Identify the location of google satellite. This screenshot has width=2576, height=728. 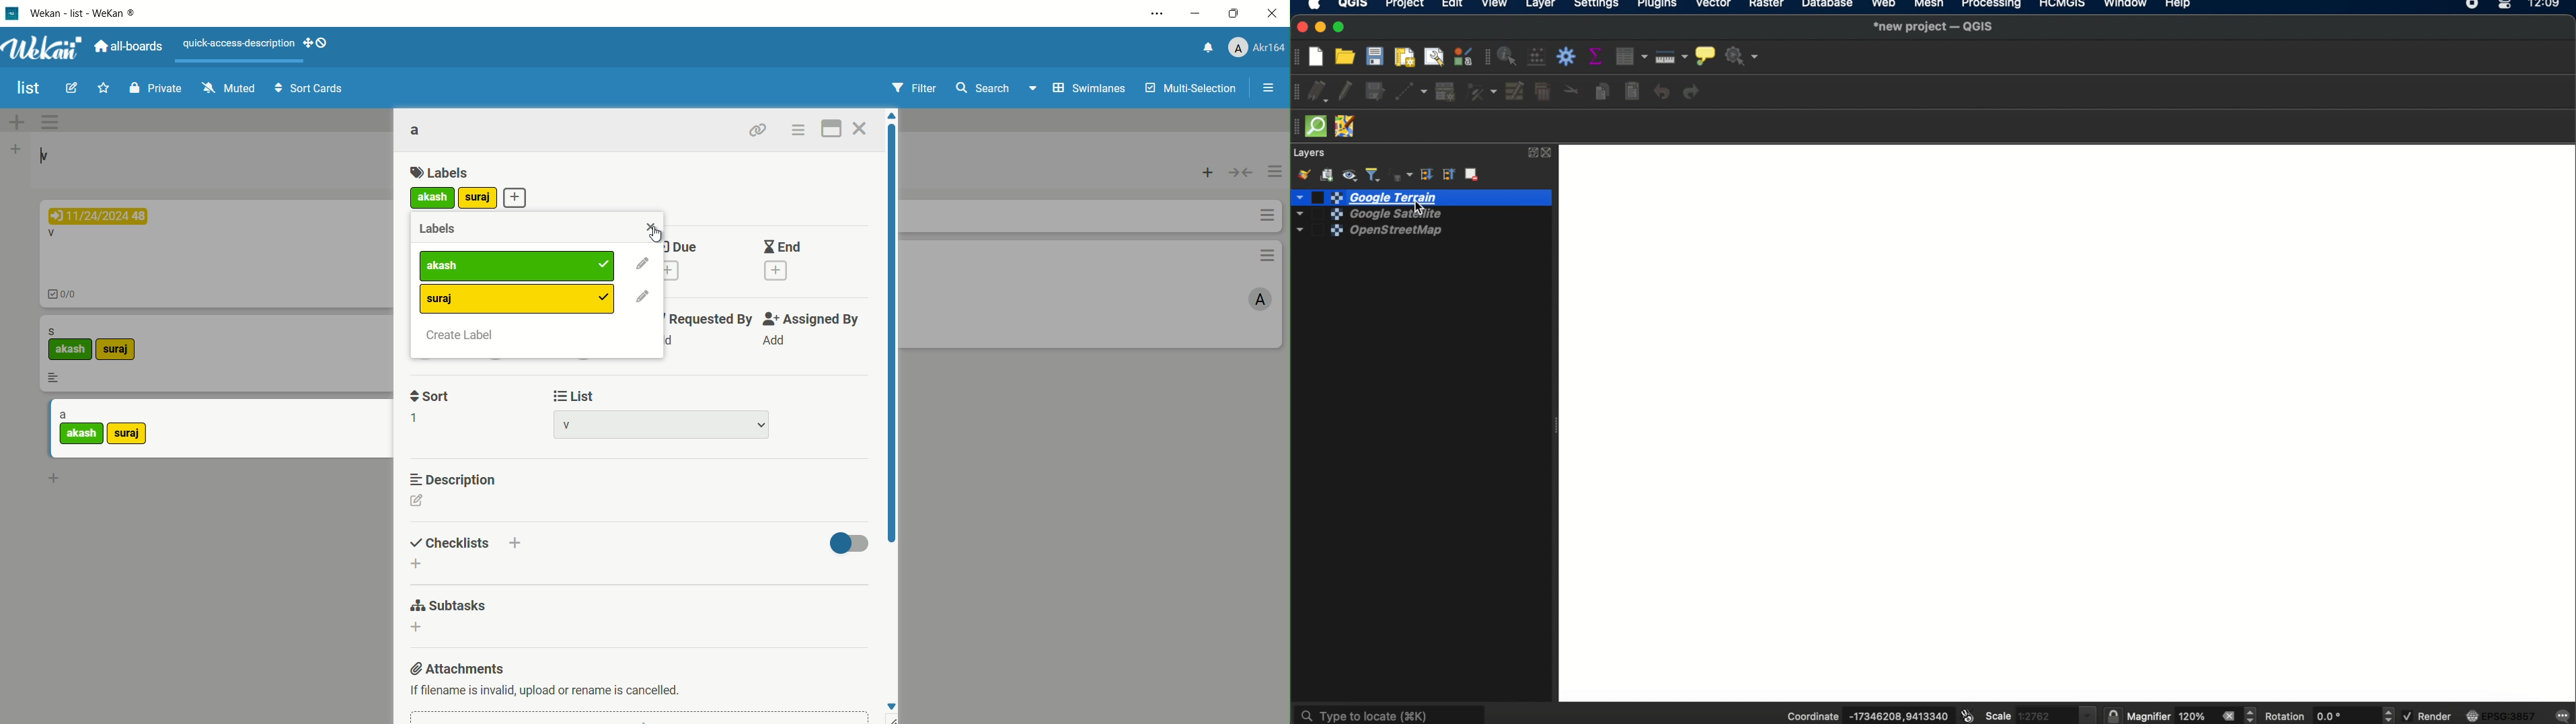
(1365, 215).